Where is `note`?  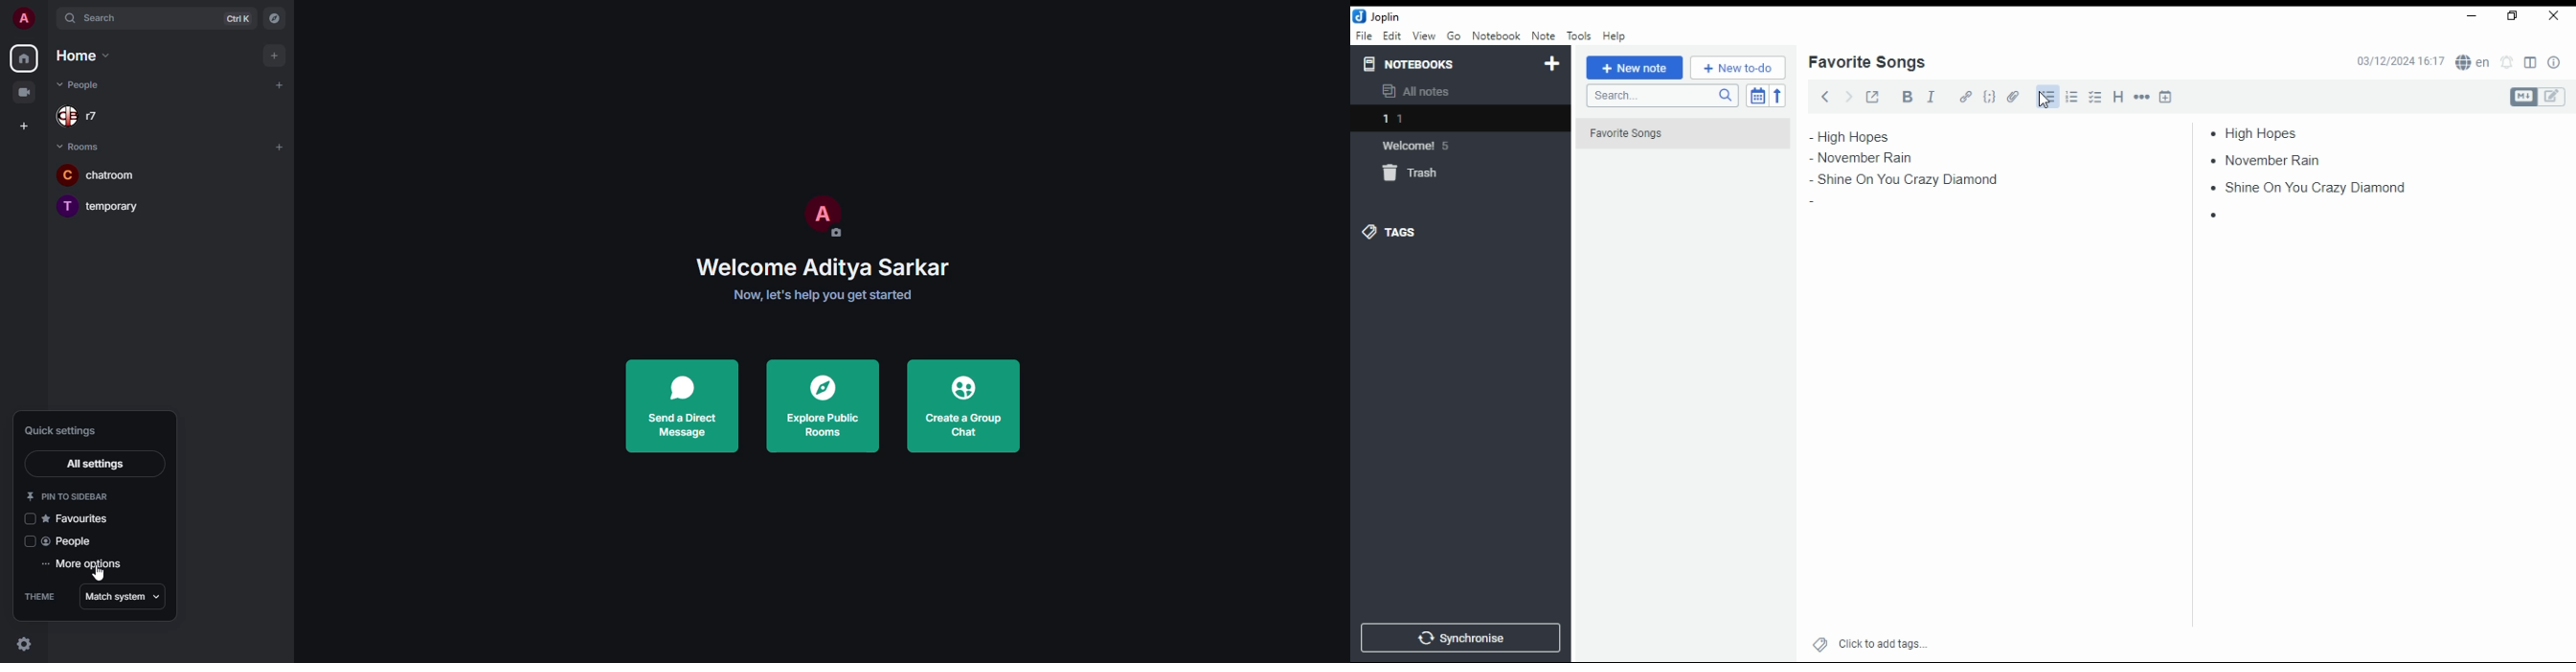 note is located at coordinates (1543, 35).